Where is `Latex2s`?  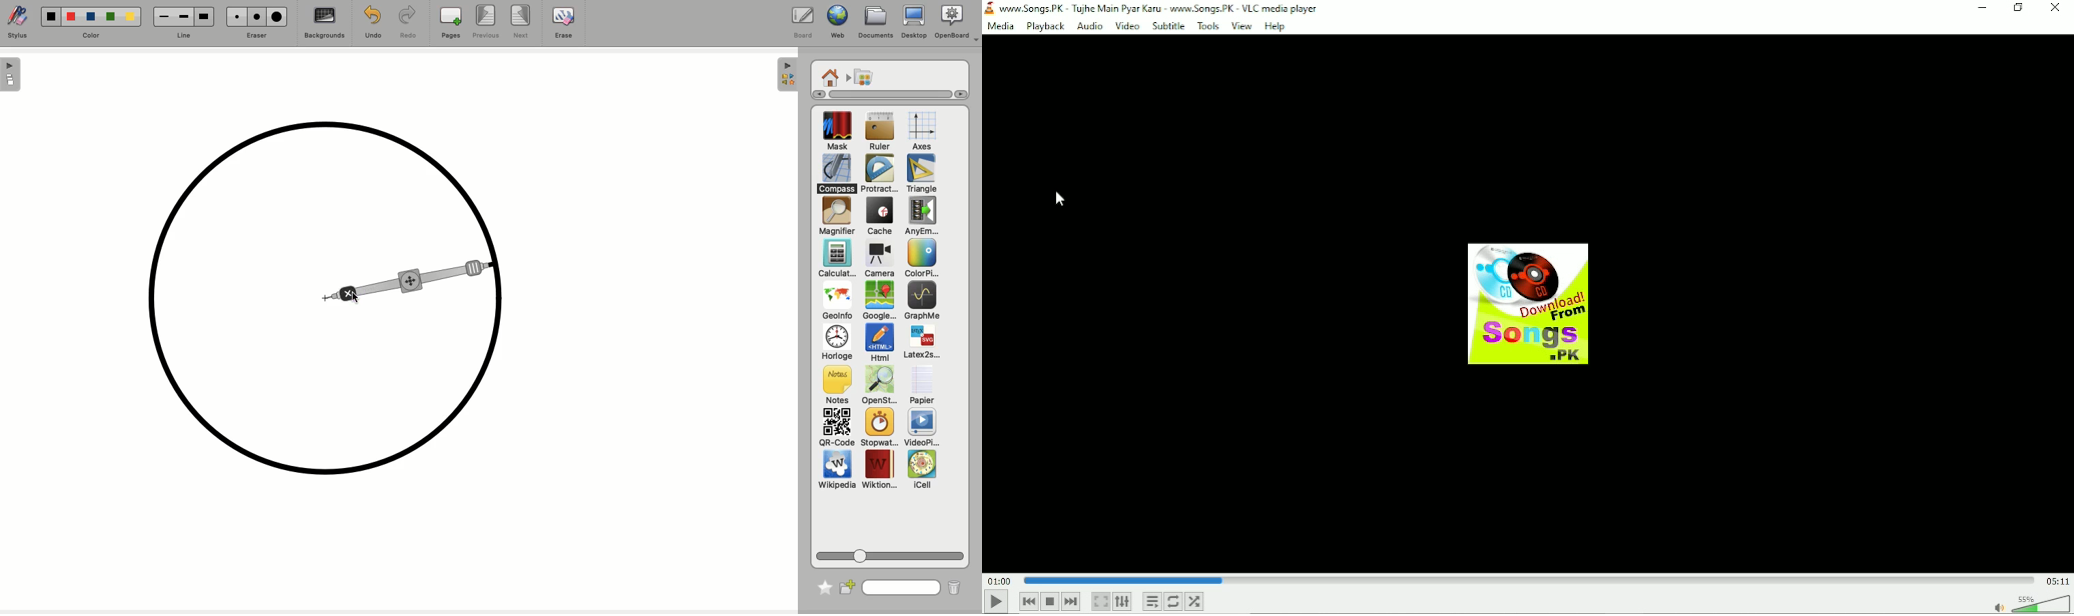
Latex2s is located at coordinates (922, 342).